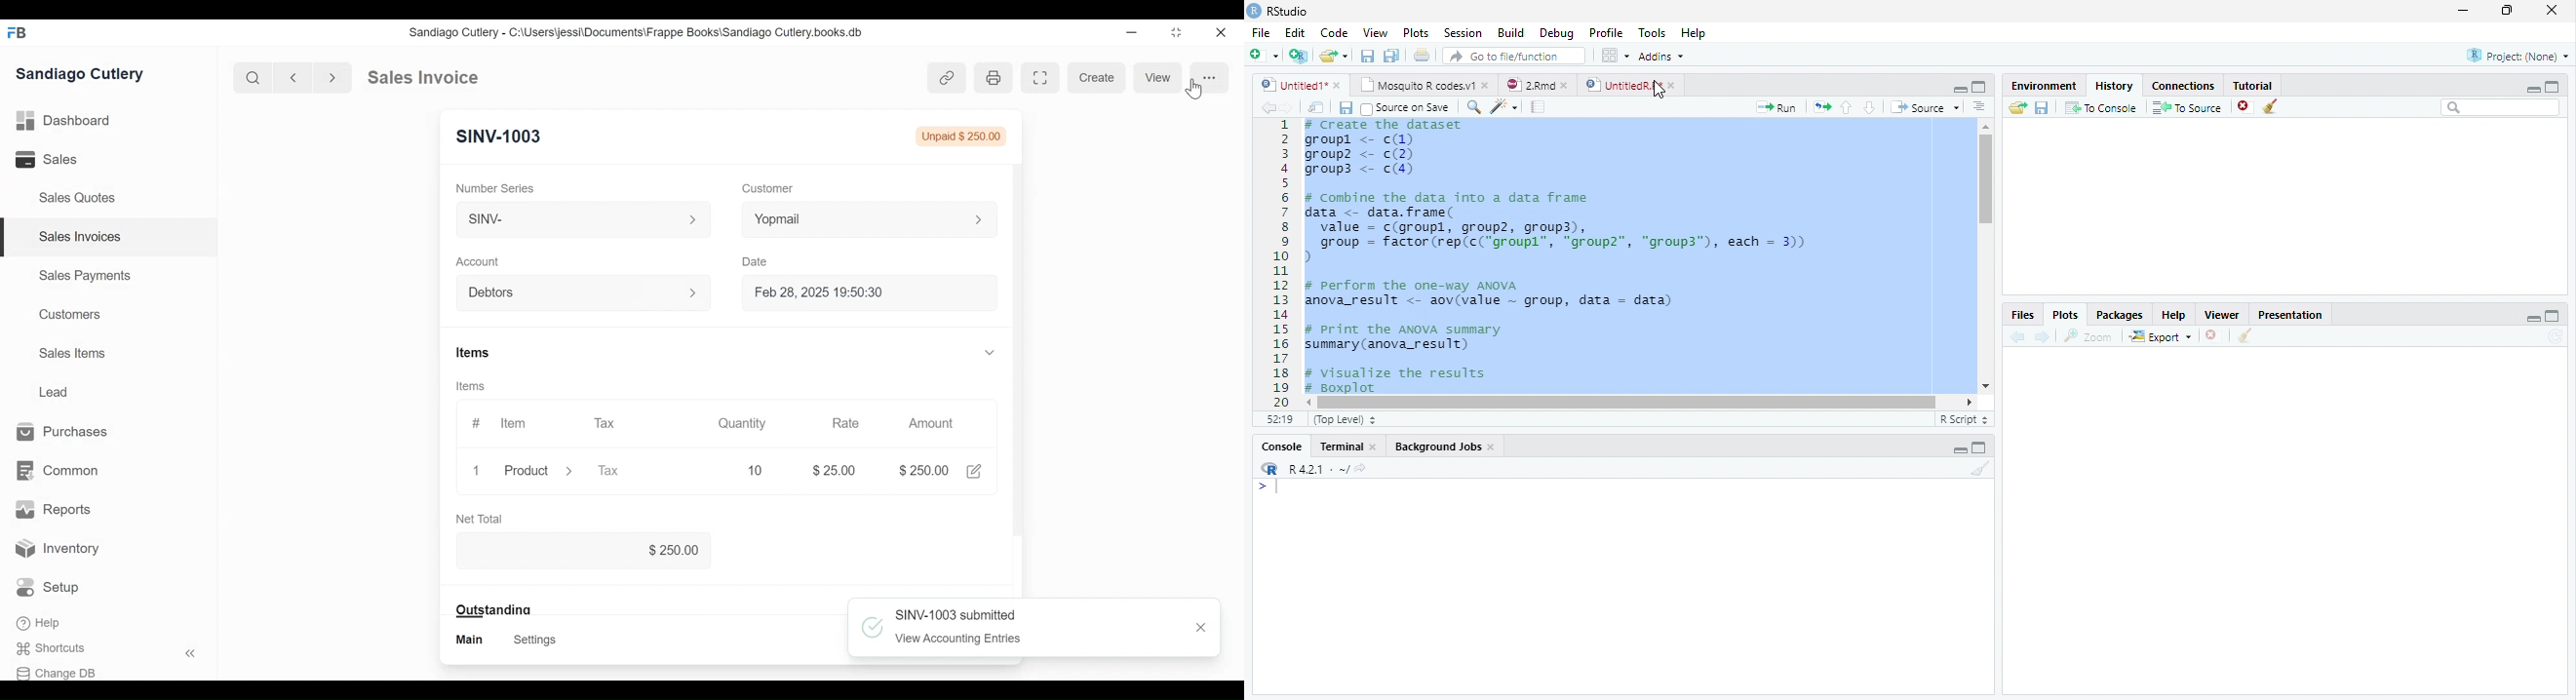 The image size is (2576, 700). Describe the element at coordinates (1349, 447) in the screenshot. I see `Terminal` at that location.